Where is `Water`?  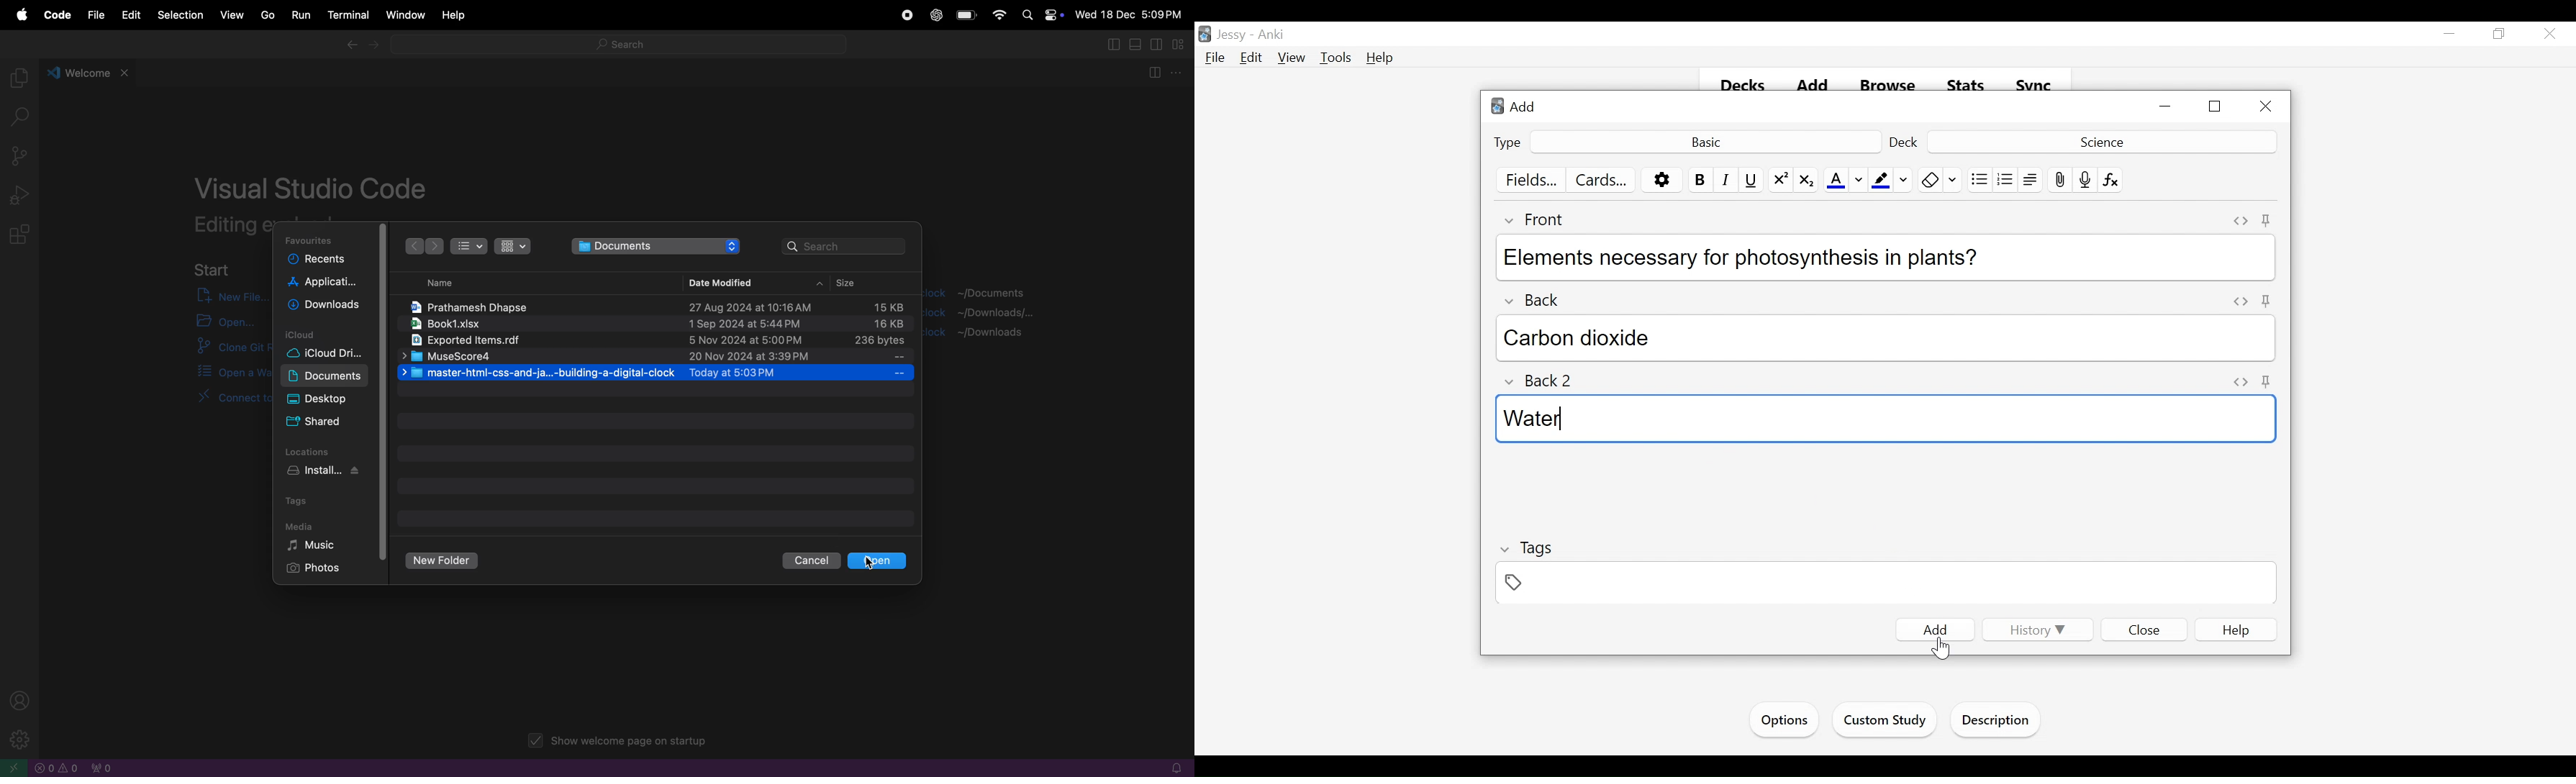 Water is located at coordinates (1883, 419).